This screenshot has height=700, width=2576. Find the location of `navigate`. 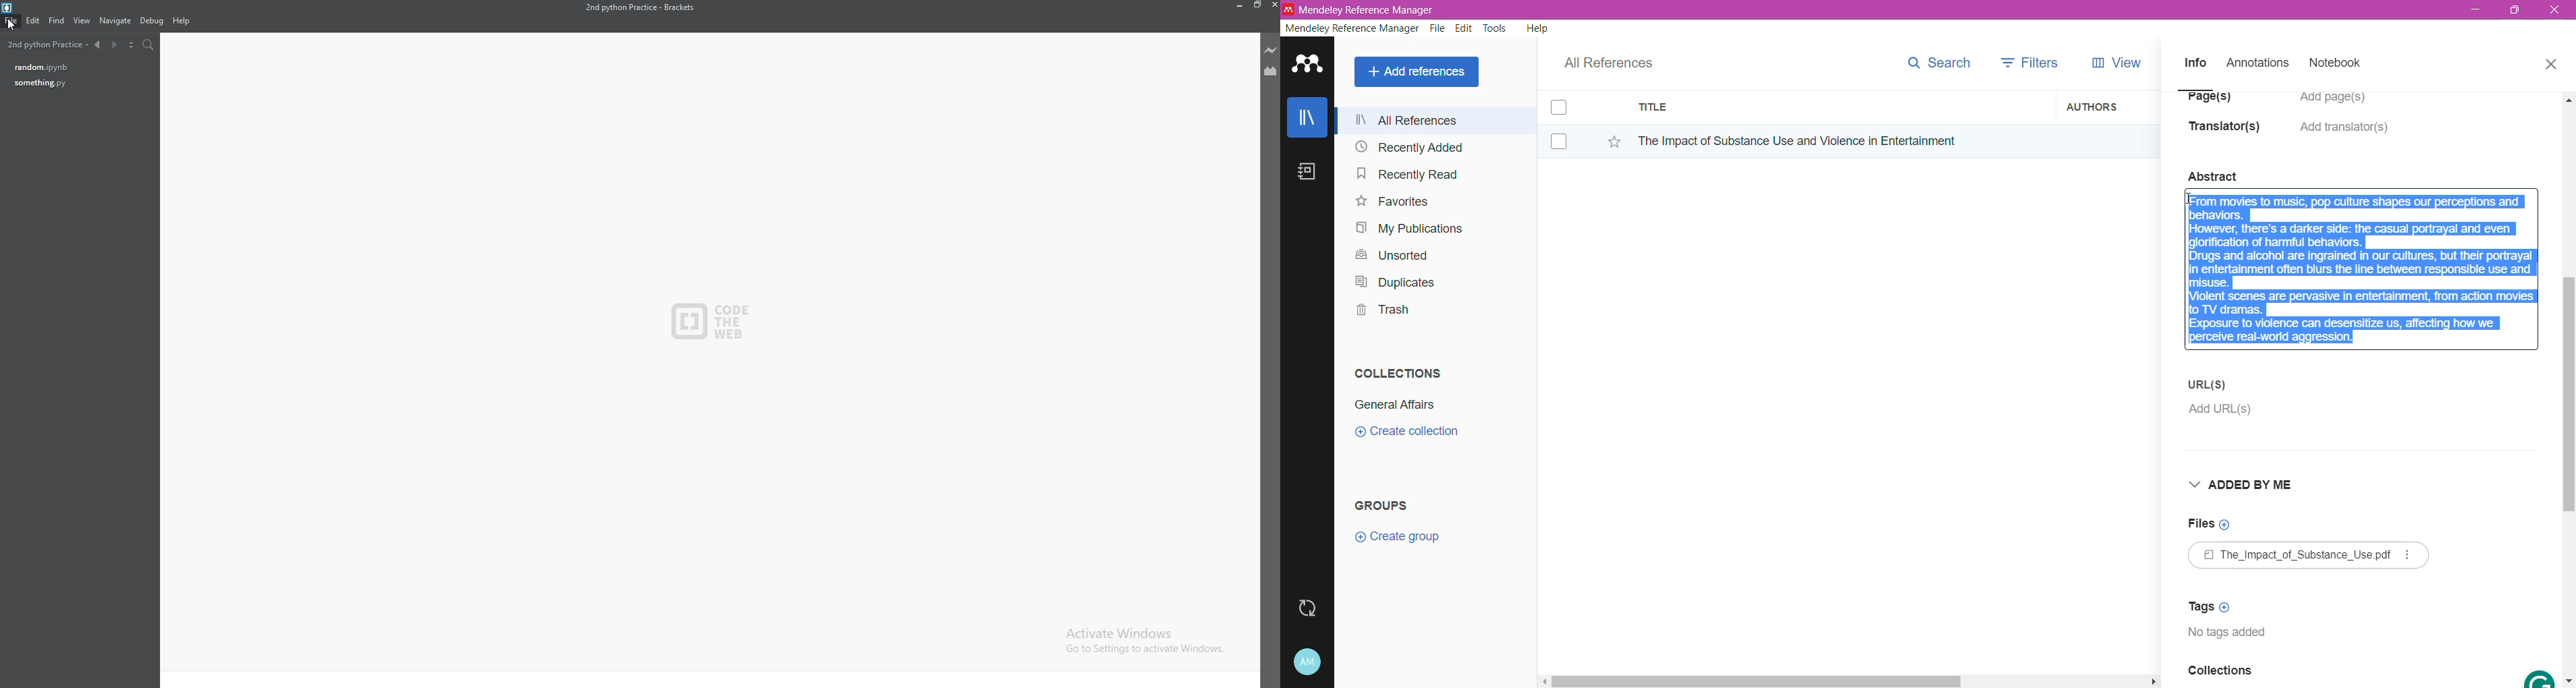

navigate is located at coordinates (117, 21).